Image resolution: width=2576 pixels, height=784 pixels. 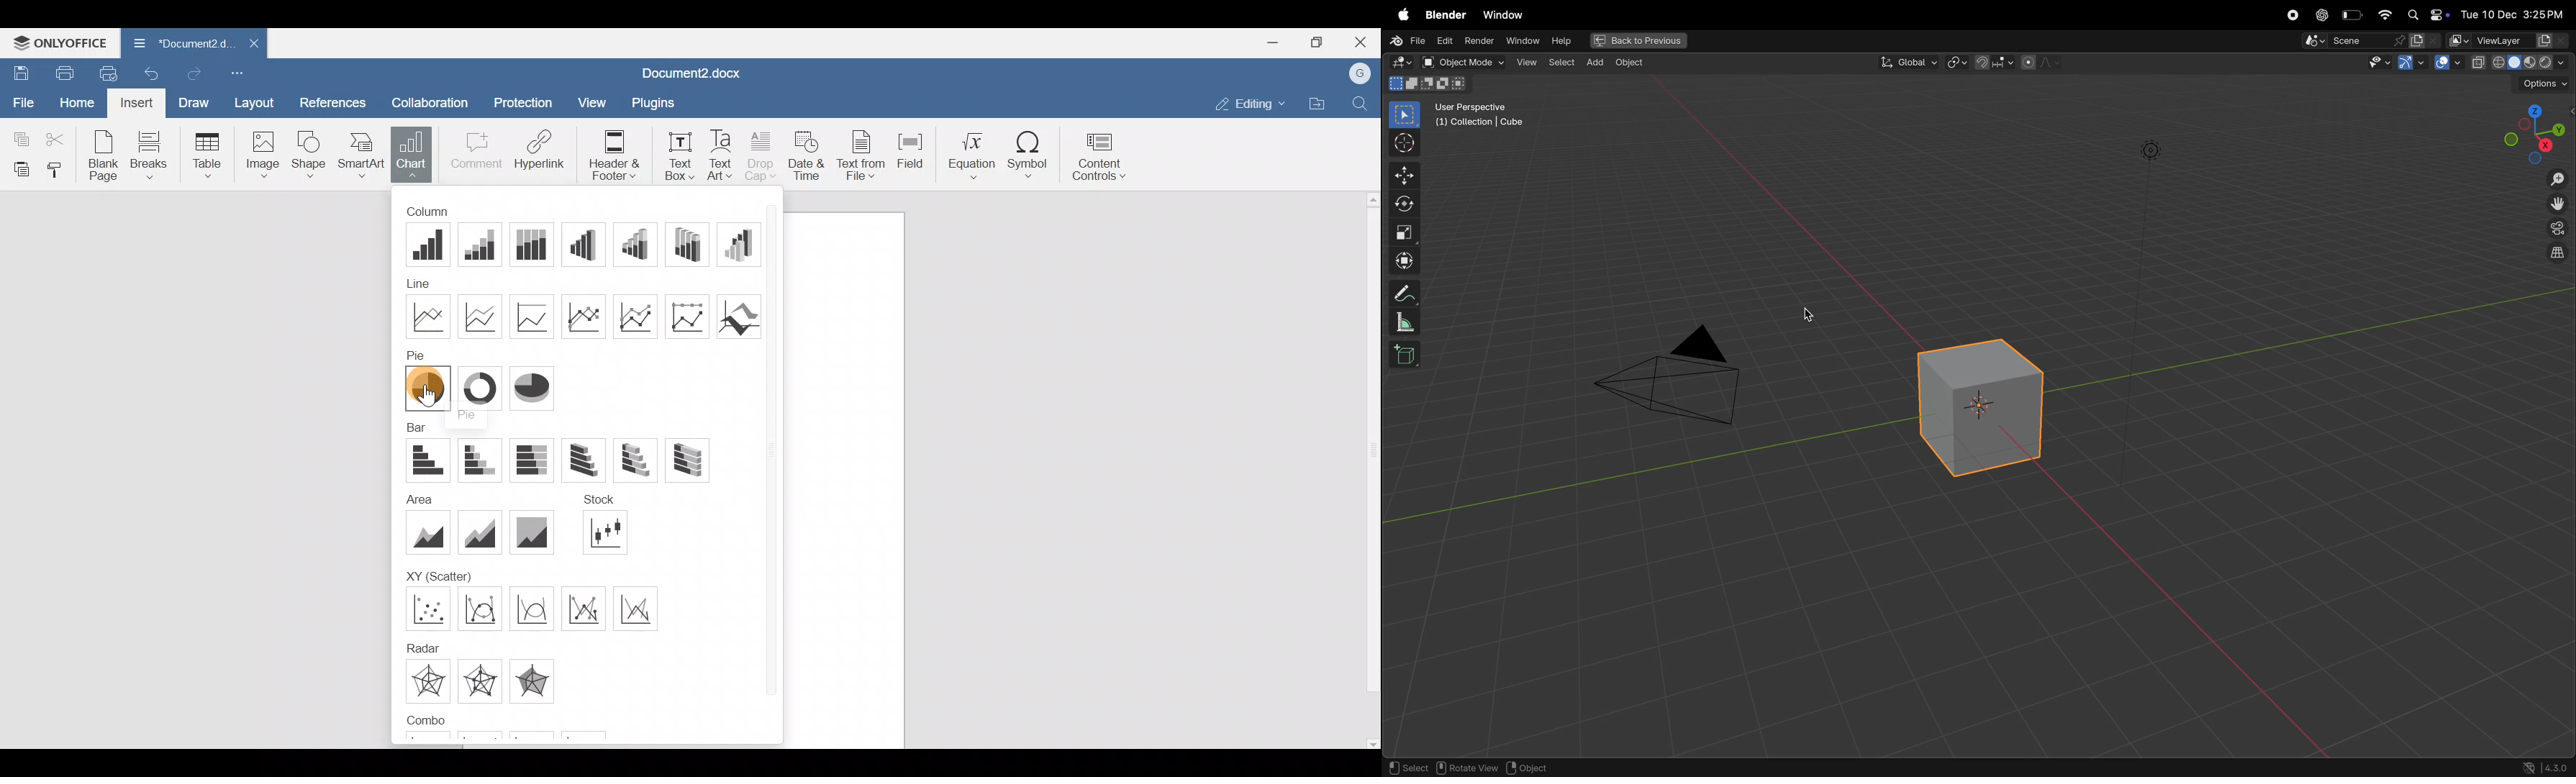 I want to click on Shape, so click(x=307, y=154).